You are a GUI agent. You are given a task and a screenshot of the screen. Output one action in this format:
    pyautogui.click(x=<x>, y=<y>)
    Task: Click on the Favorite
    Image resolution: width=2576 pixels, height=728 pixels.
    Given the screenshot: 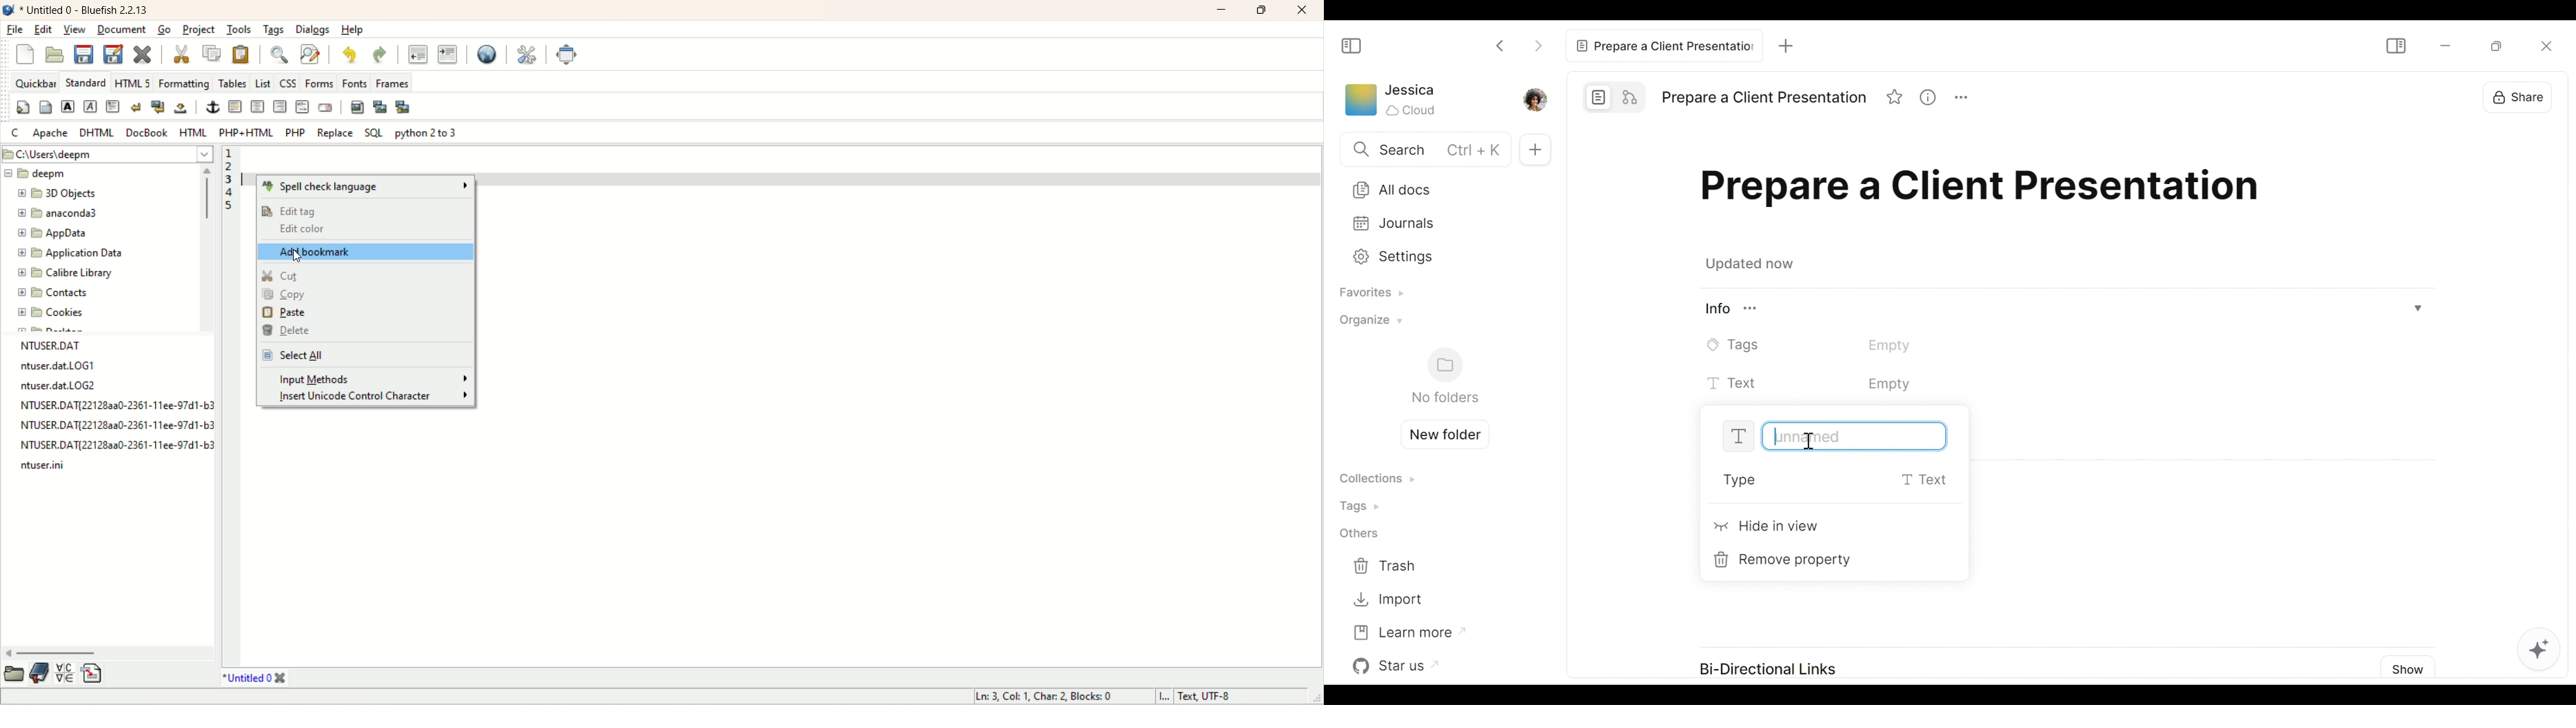 What is the action you would take?
    pyautogui.click(x=1896, y=99)
    